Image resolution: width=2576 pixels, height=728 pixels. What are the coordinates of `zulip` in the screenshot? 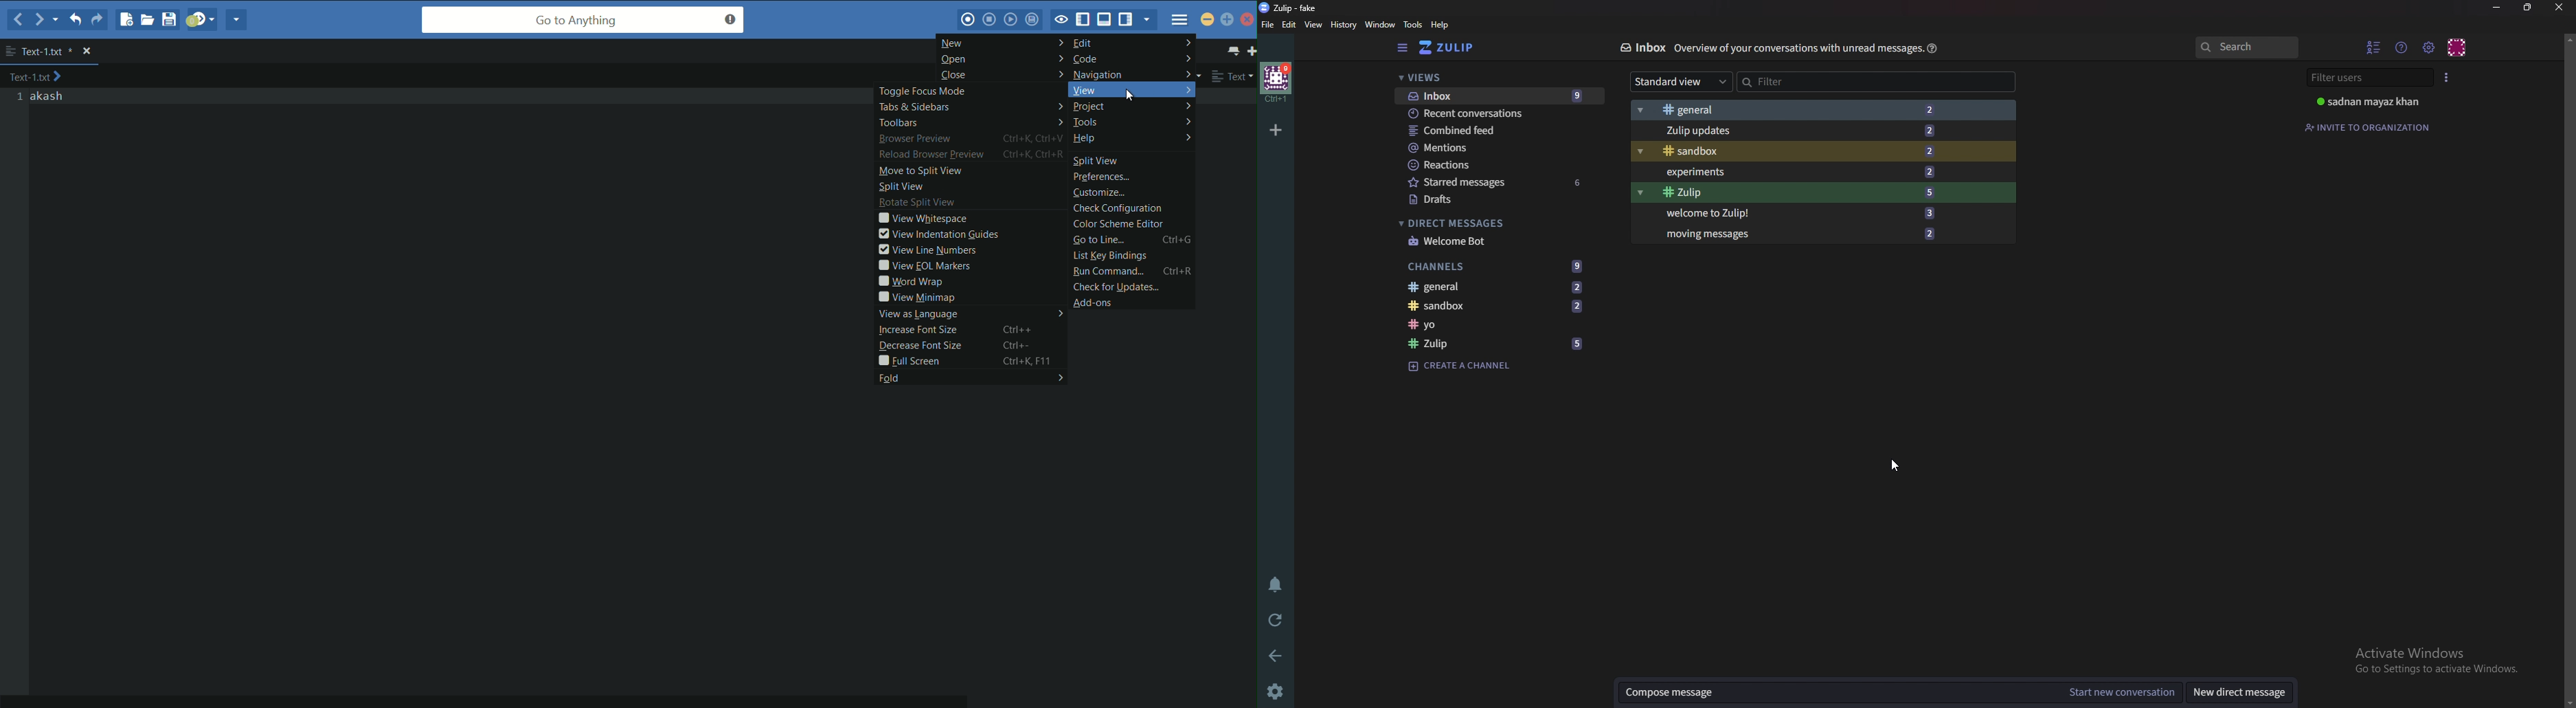 It's located at (1500, 344).